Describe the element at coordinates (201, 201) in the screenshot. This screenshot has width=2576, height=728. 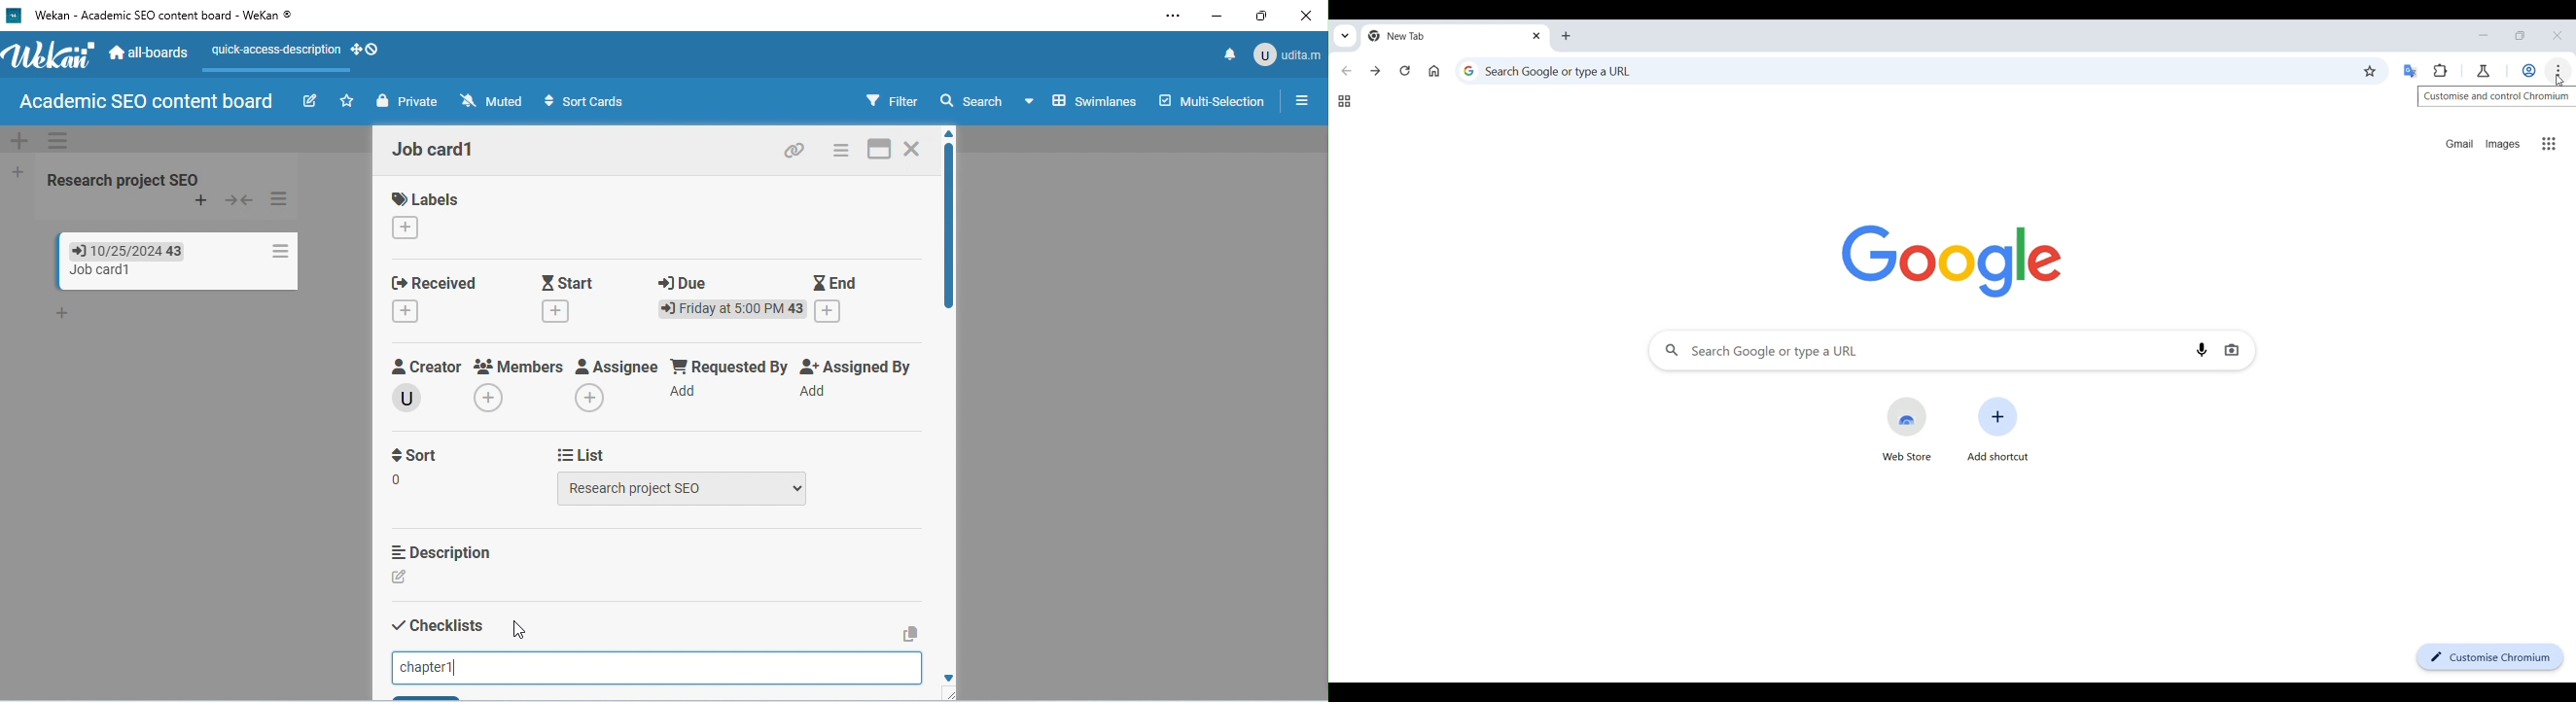
I see `add card to top of list` at that location.